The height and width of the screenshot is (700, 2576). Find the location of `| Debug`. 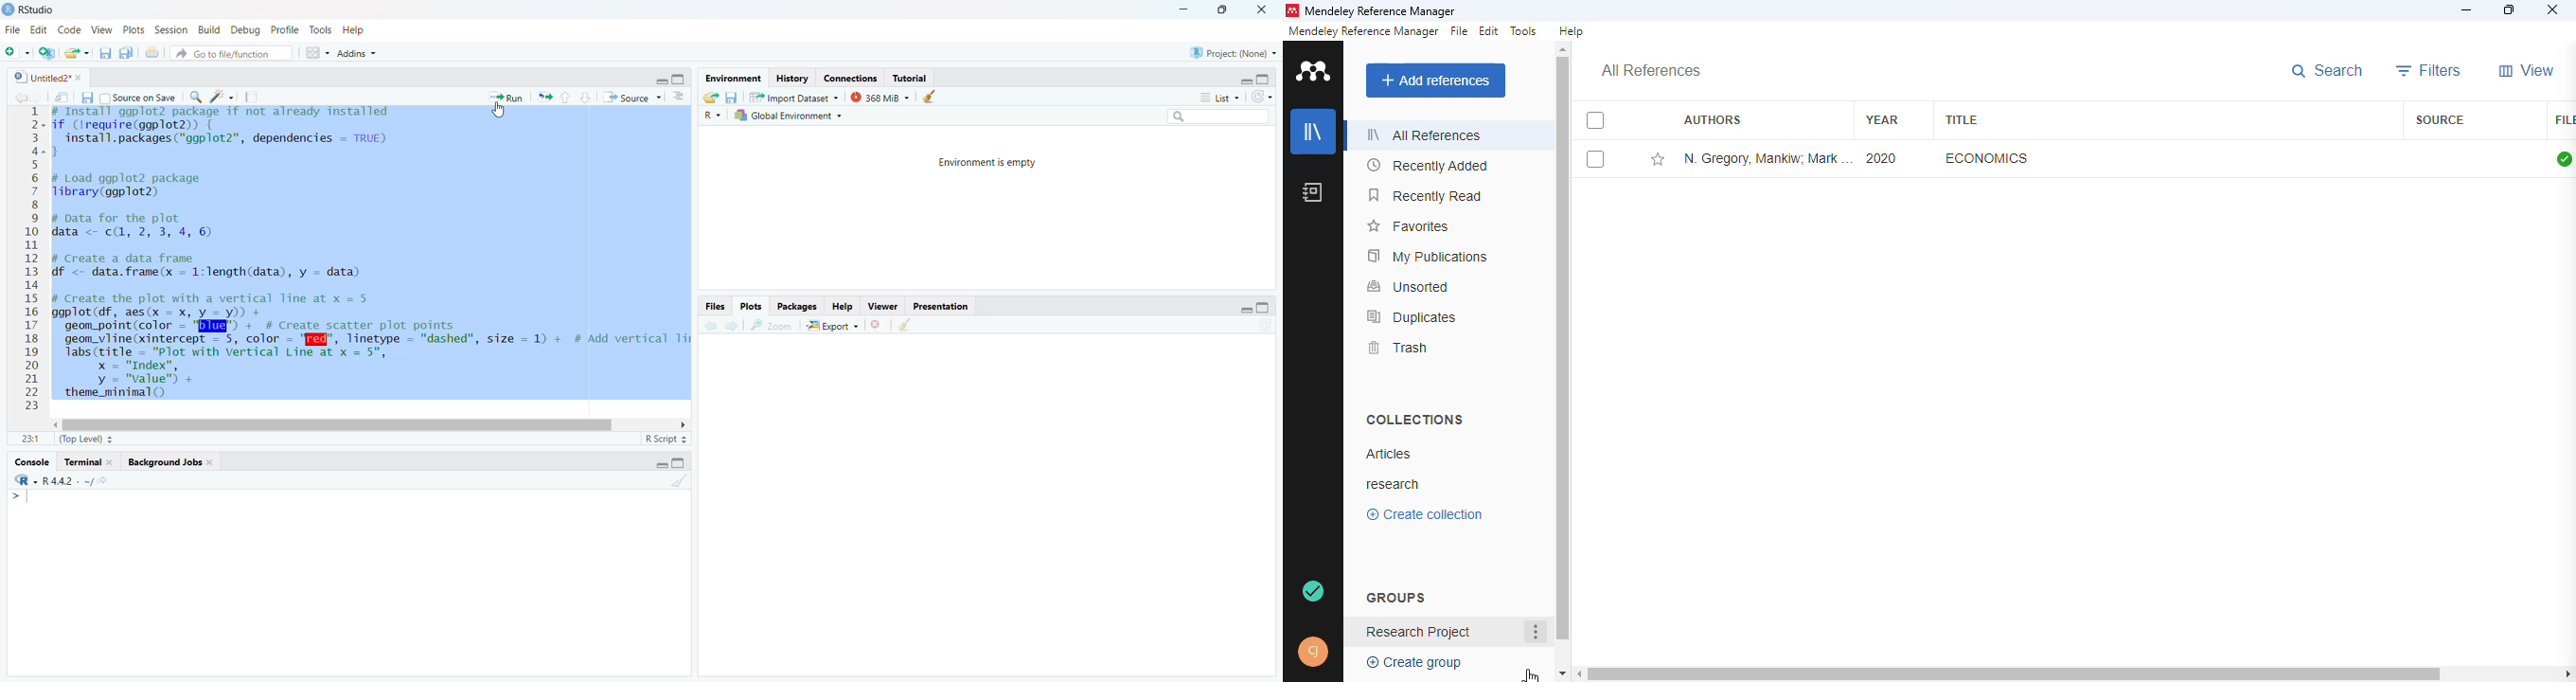

| Debug is located at coordinates (247, 31).